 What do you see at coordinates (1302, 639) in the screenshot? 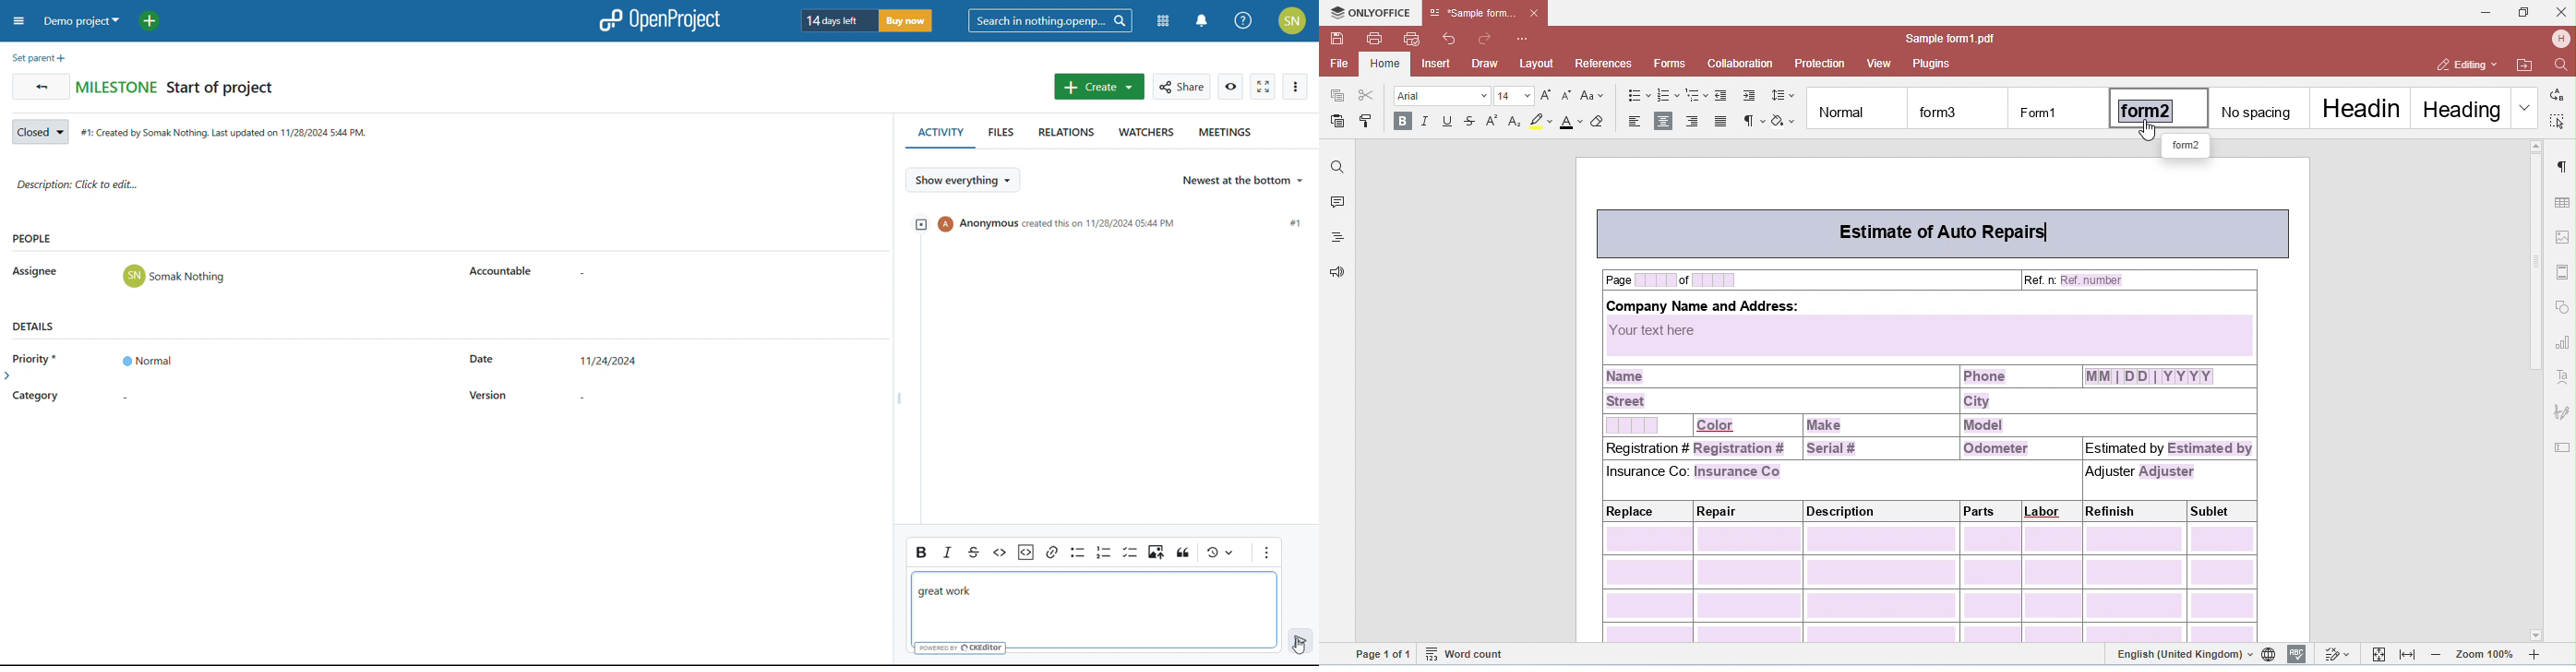
I see `enter` at bounding box center [1302, 639].